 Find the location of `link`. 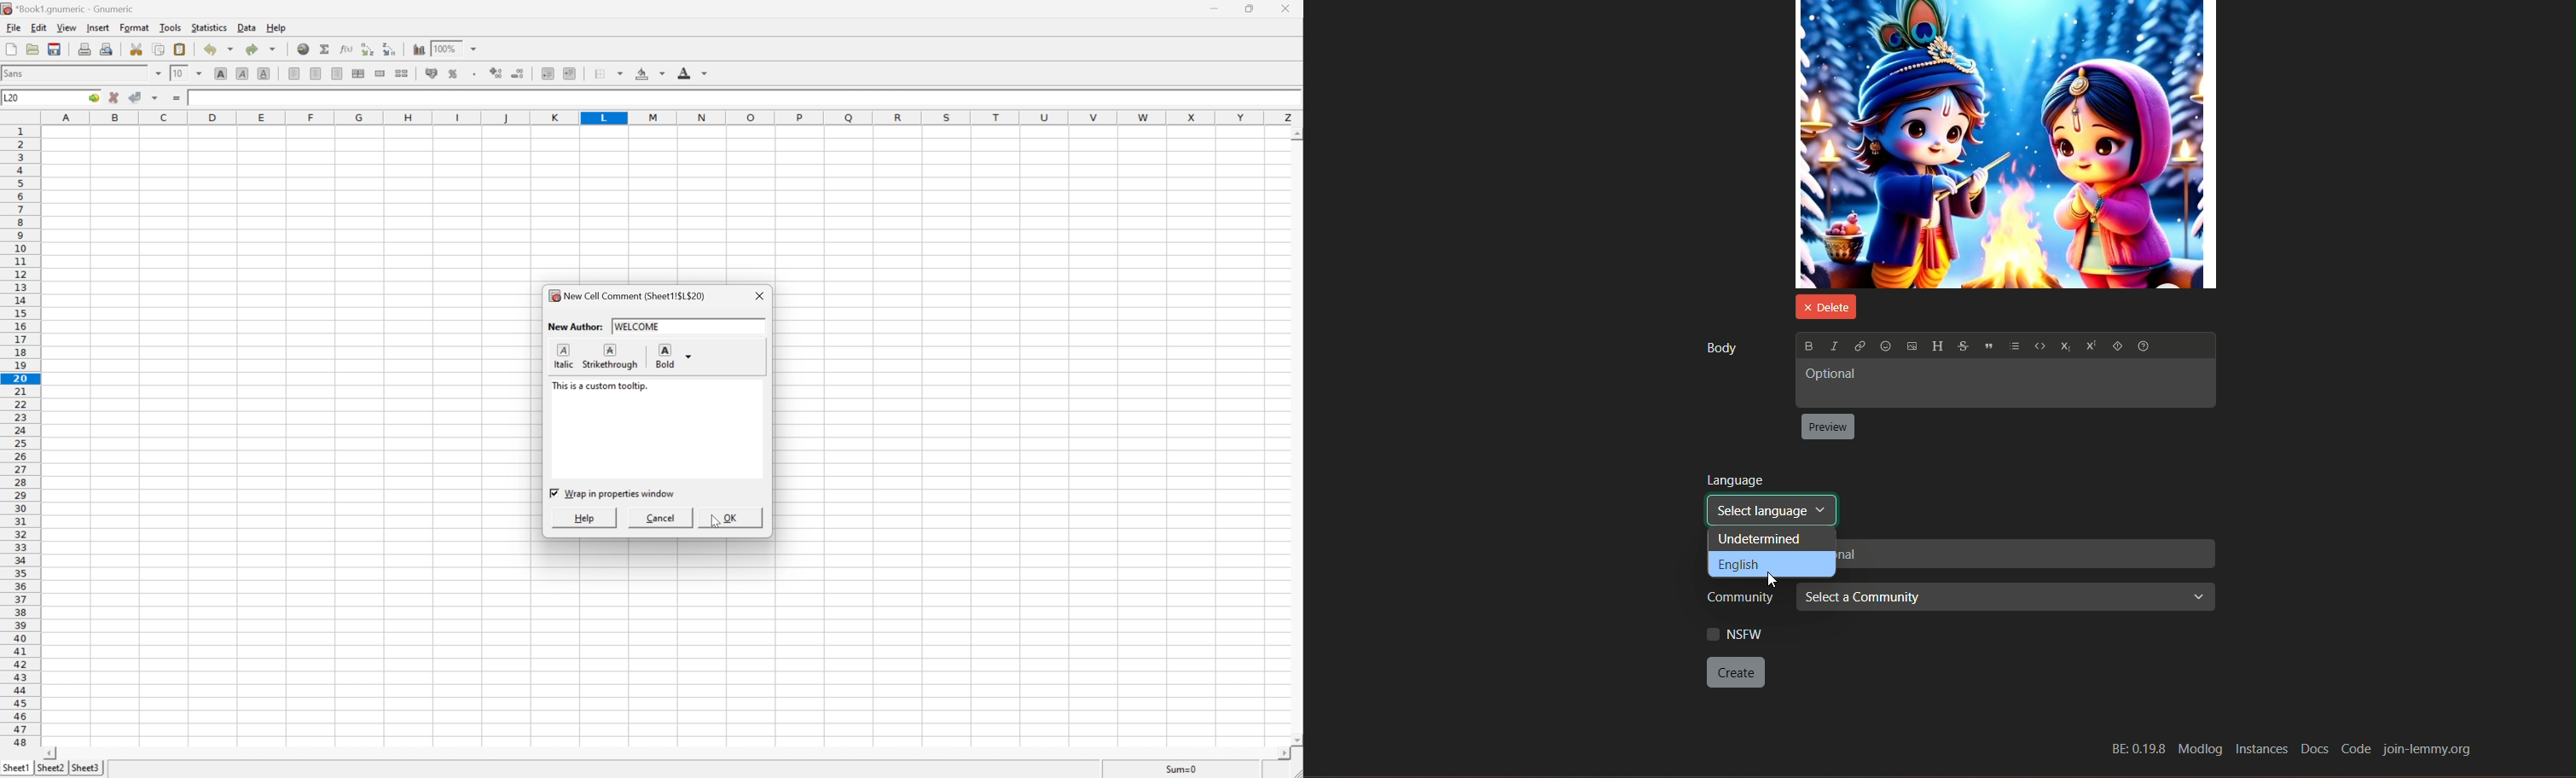

link is located at coordinates (1859, 346).